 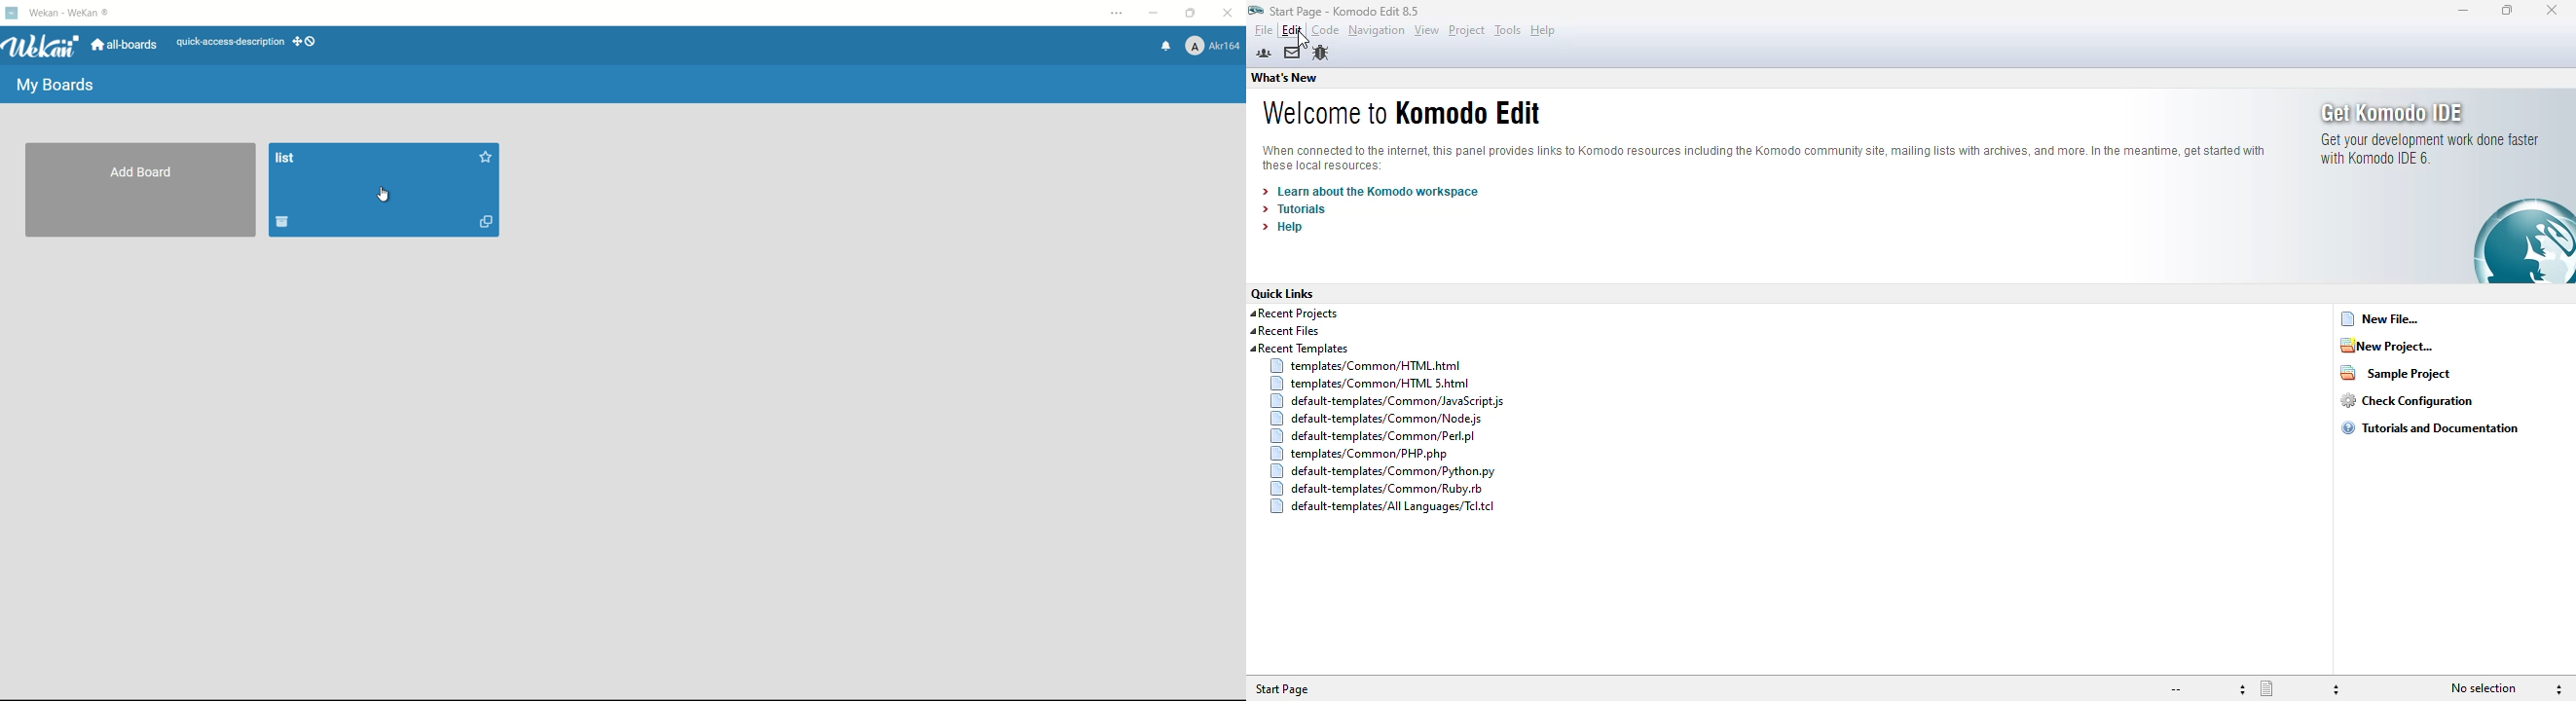 I want to click on settings and more, so click(x=1119, y=13).